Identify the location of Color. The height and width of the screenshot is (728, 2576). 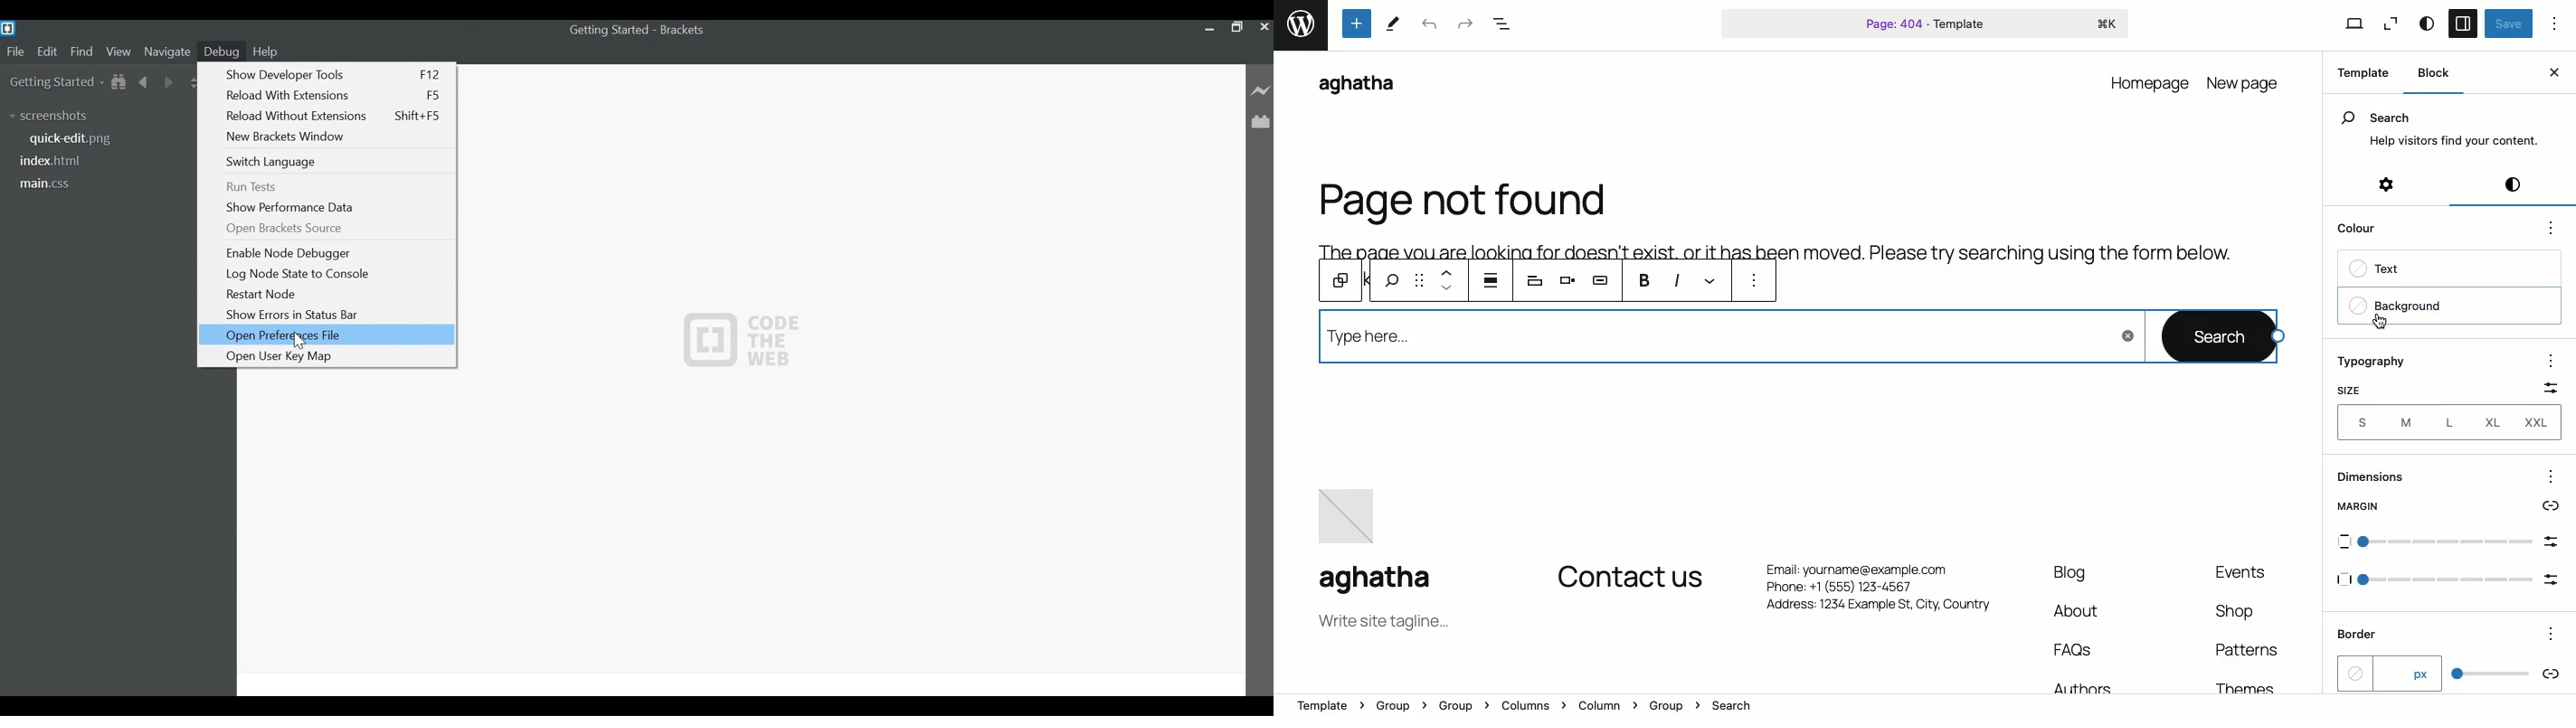
(2360, 231).